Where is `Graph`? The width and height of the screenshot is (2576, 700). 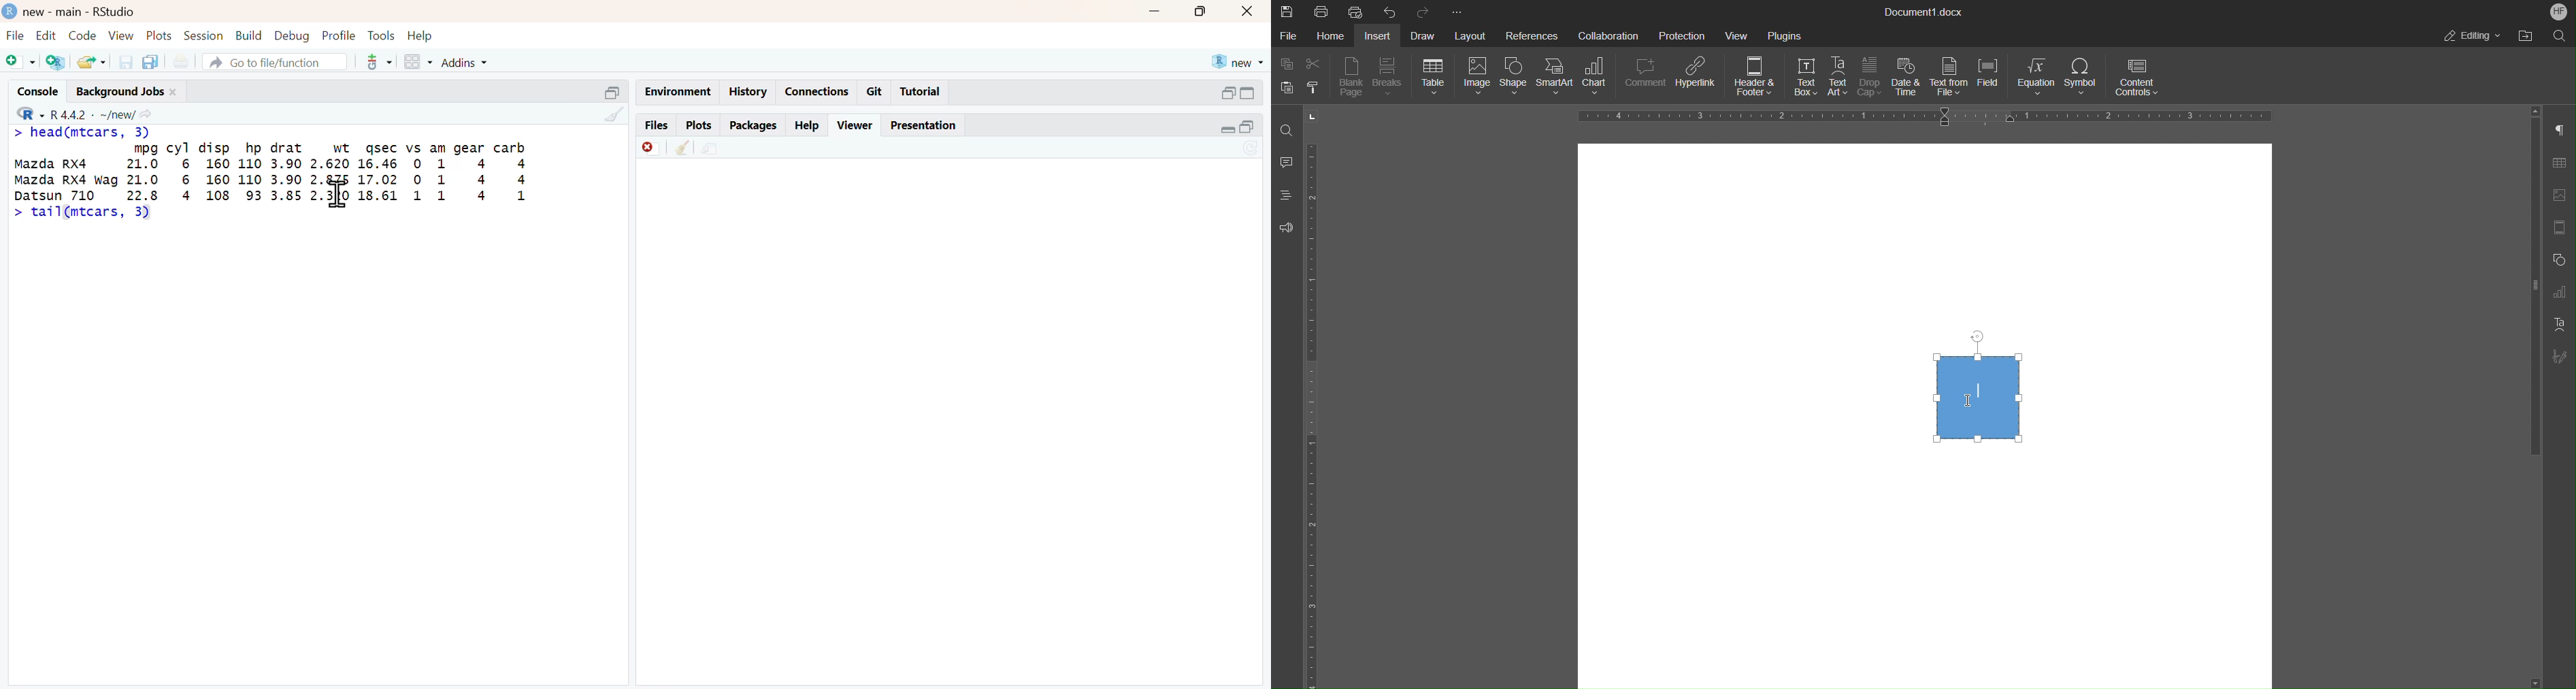
Graph is located at coordinates (2564, 292).